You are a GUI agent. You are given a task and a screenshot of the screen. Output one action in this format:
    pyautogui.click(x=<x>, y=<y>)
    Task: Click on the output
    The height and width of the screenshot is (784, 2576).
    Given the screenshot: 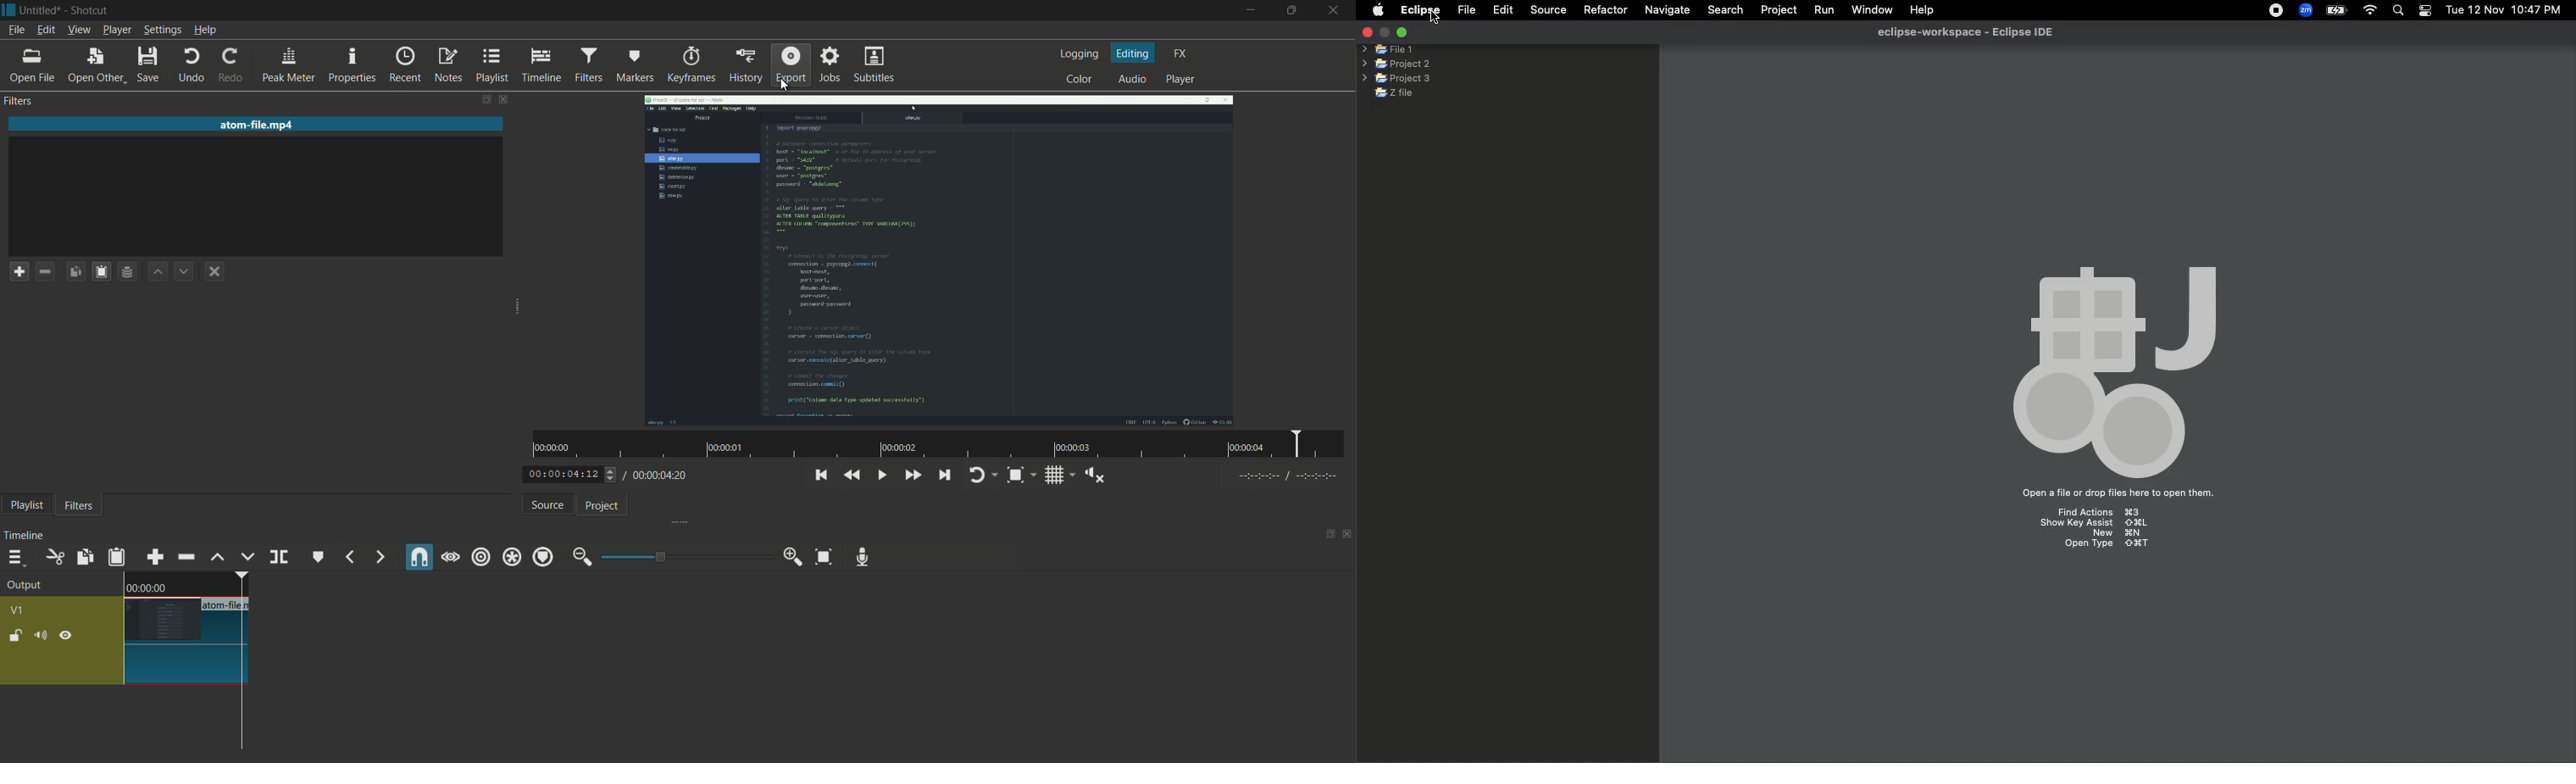 What is the action you would take?
    pyautogui.click(x=28, y=586)
    